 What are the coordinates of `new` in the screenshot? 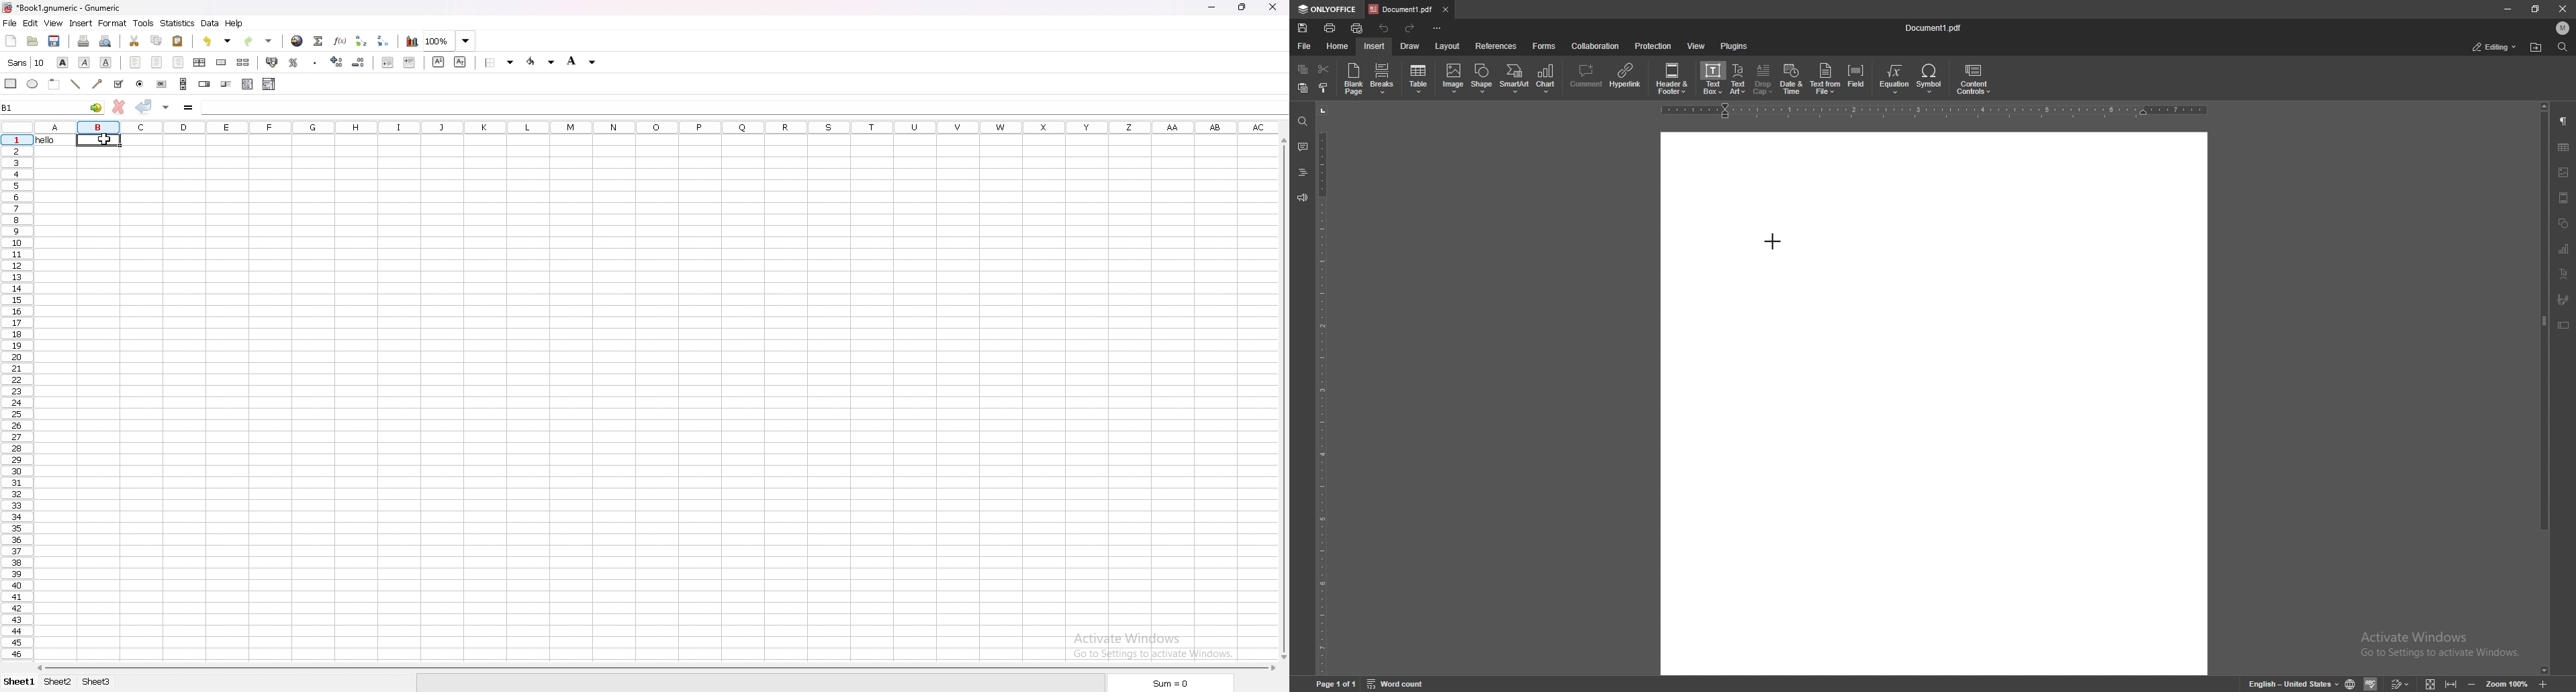 It's located at (11, 41).